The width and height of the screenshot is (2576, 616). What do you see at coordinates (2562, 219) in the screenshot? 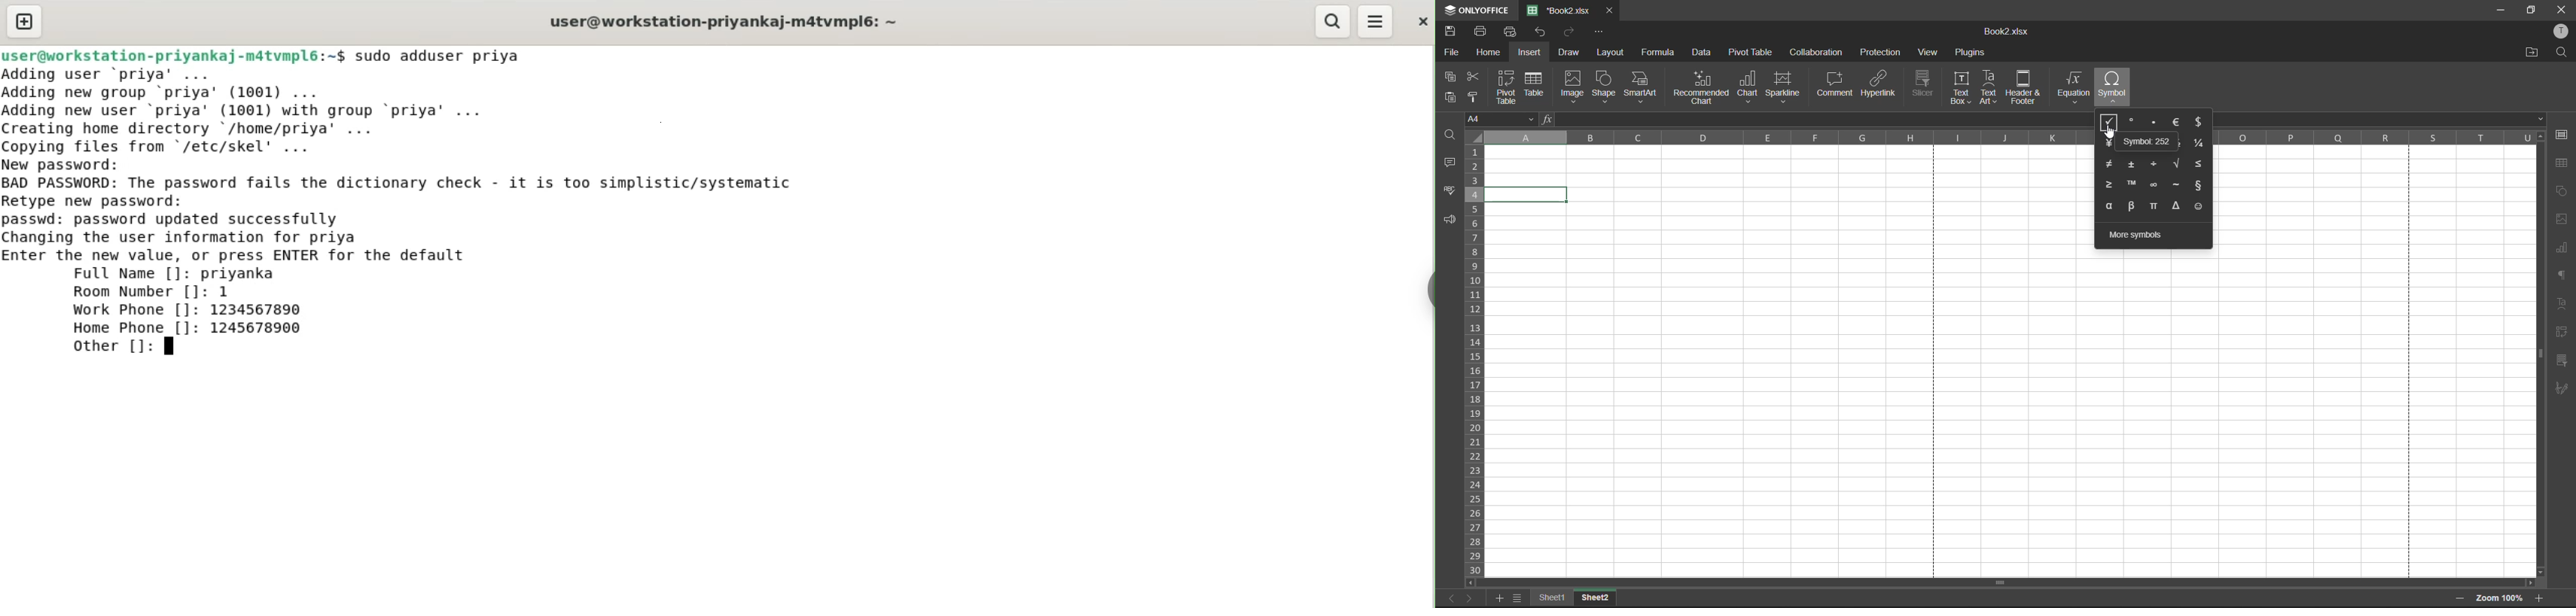
I see `images` at bounding box center [2562, 219].